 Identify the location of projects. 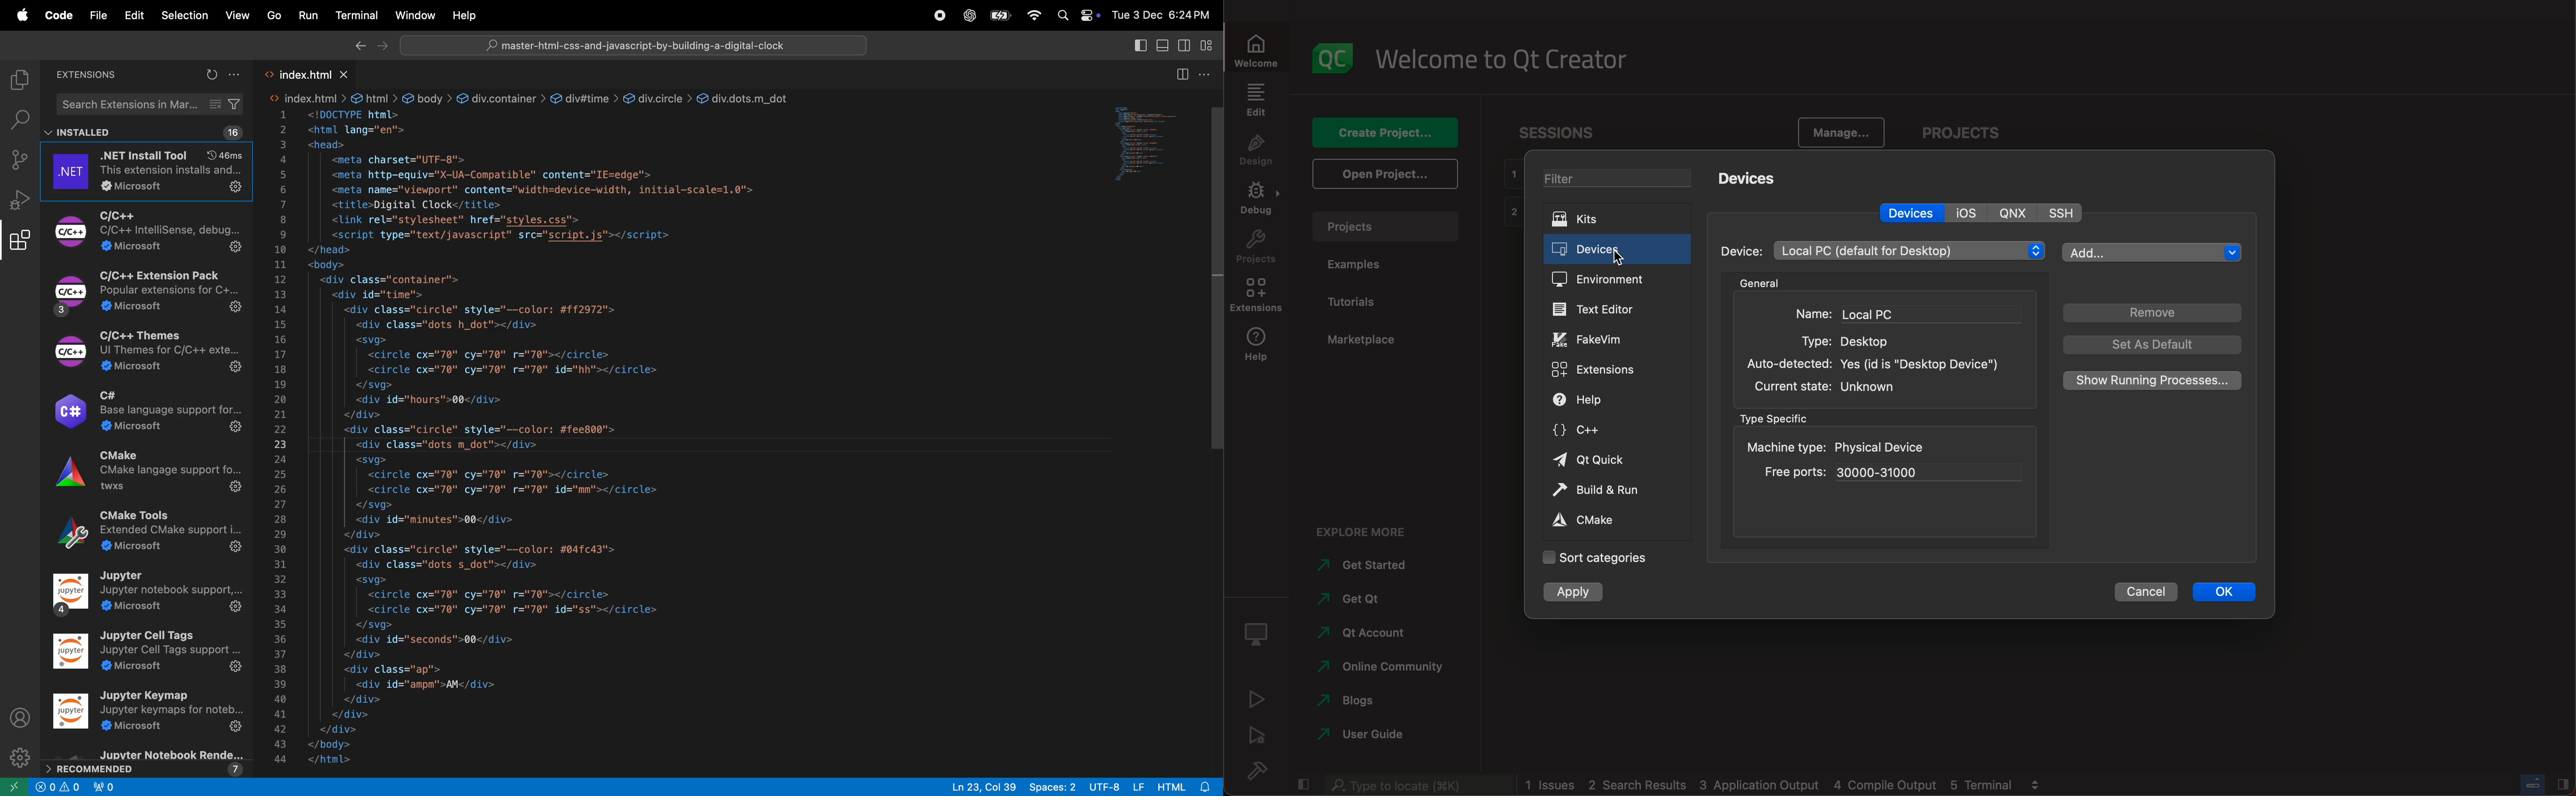
(1255, 250).